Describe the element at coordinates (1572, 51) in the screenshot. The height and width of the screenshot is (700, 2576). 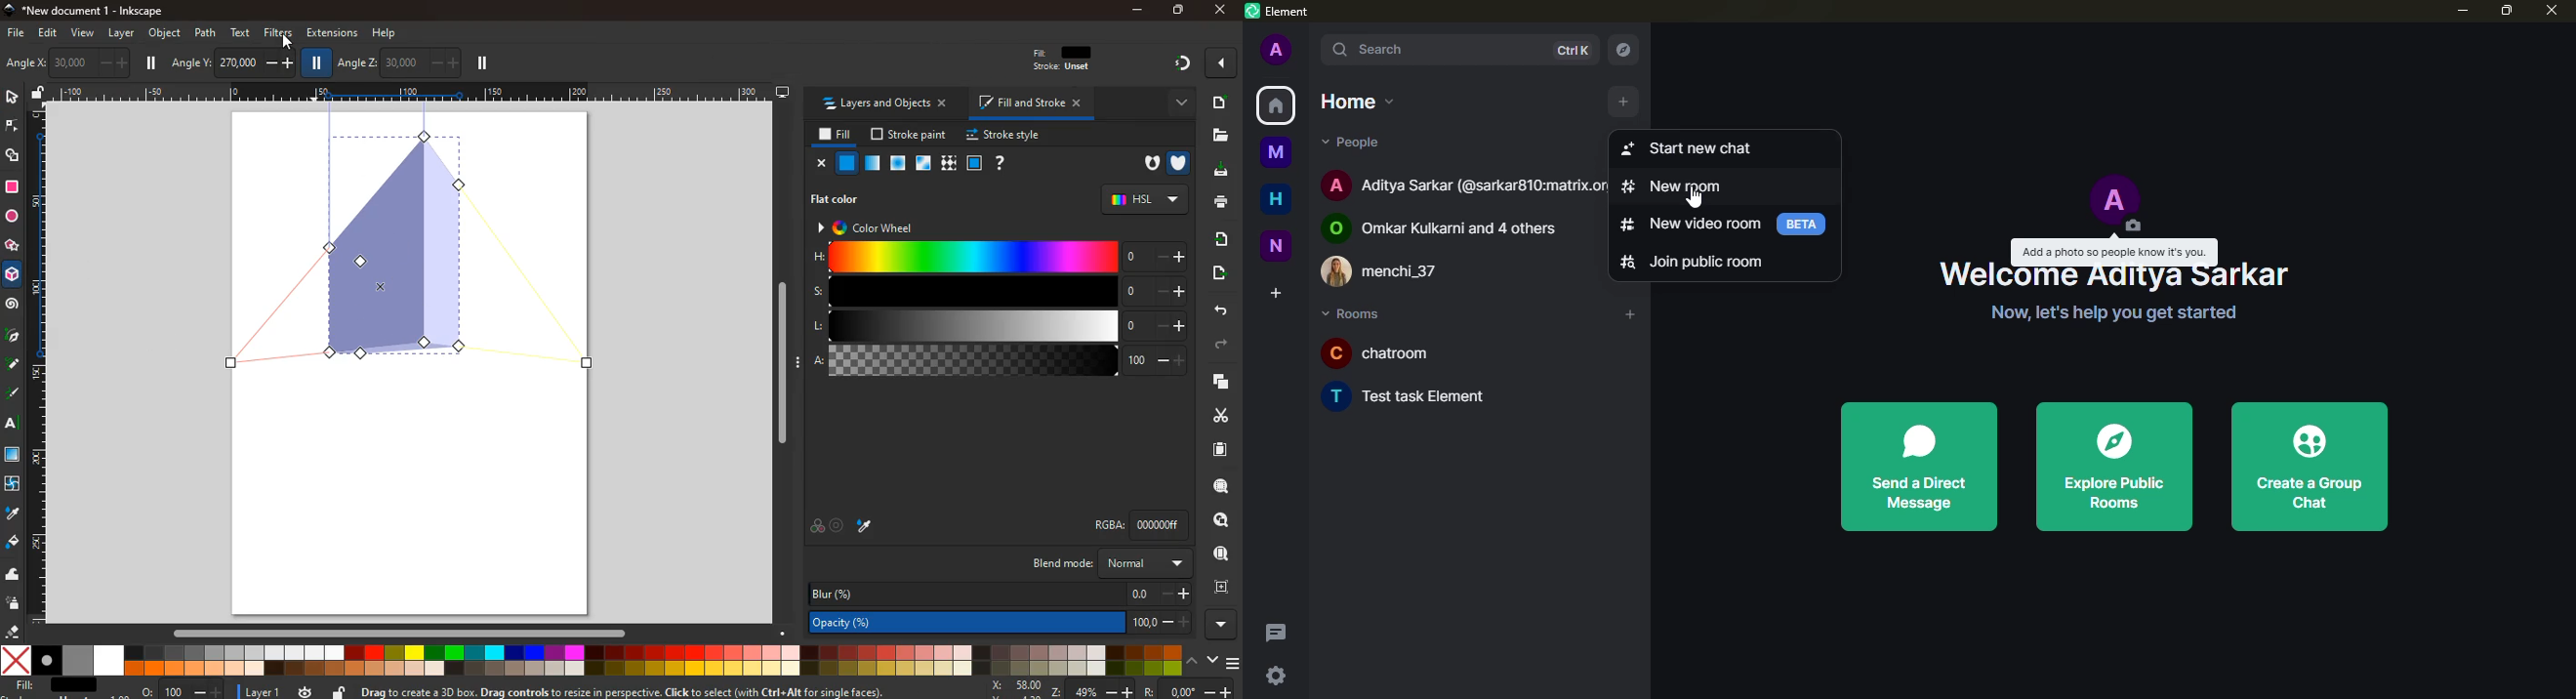
I see `ctrlK` at that location.